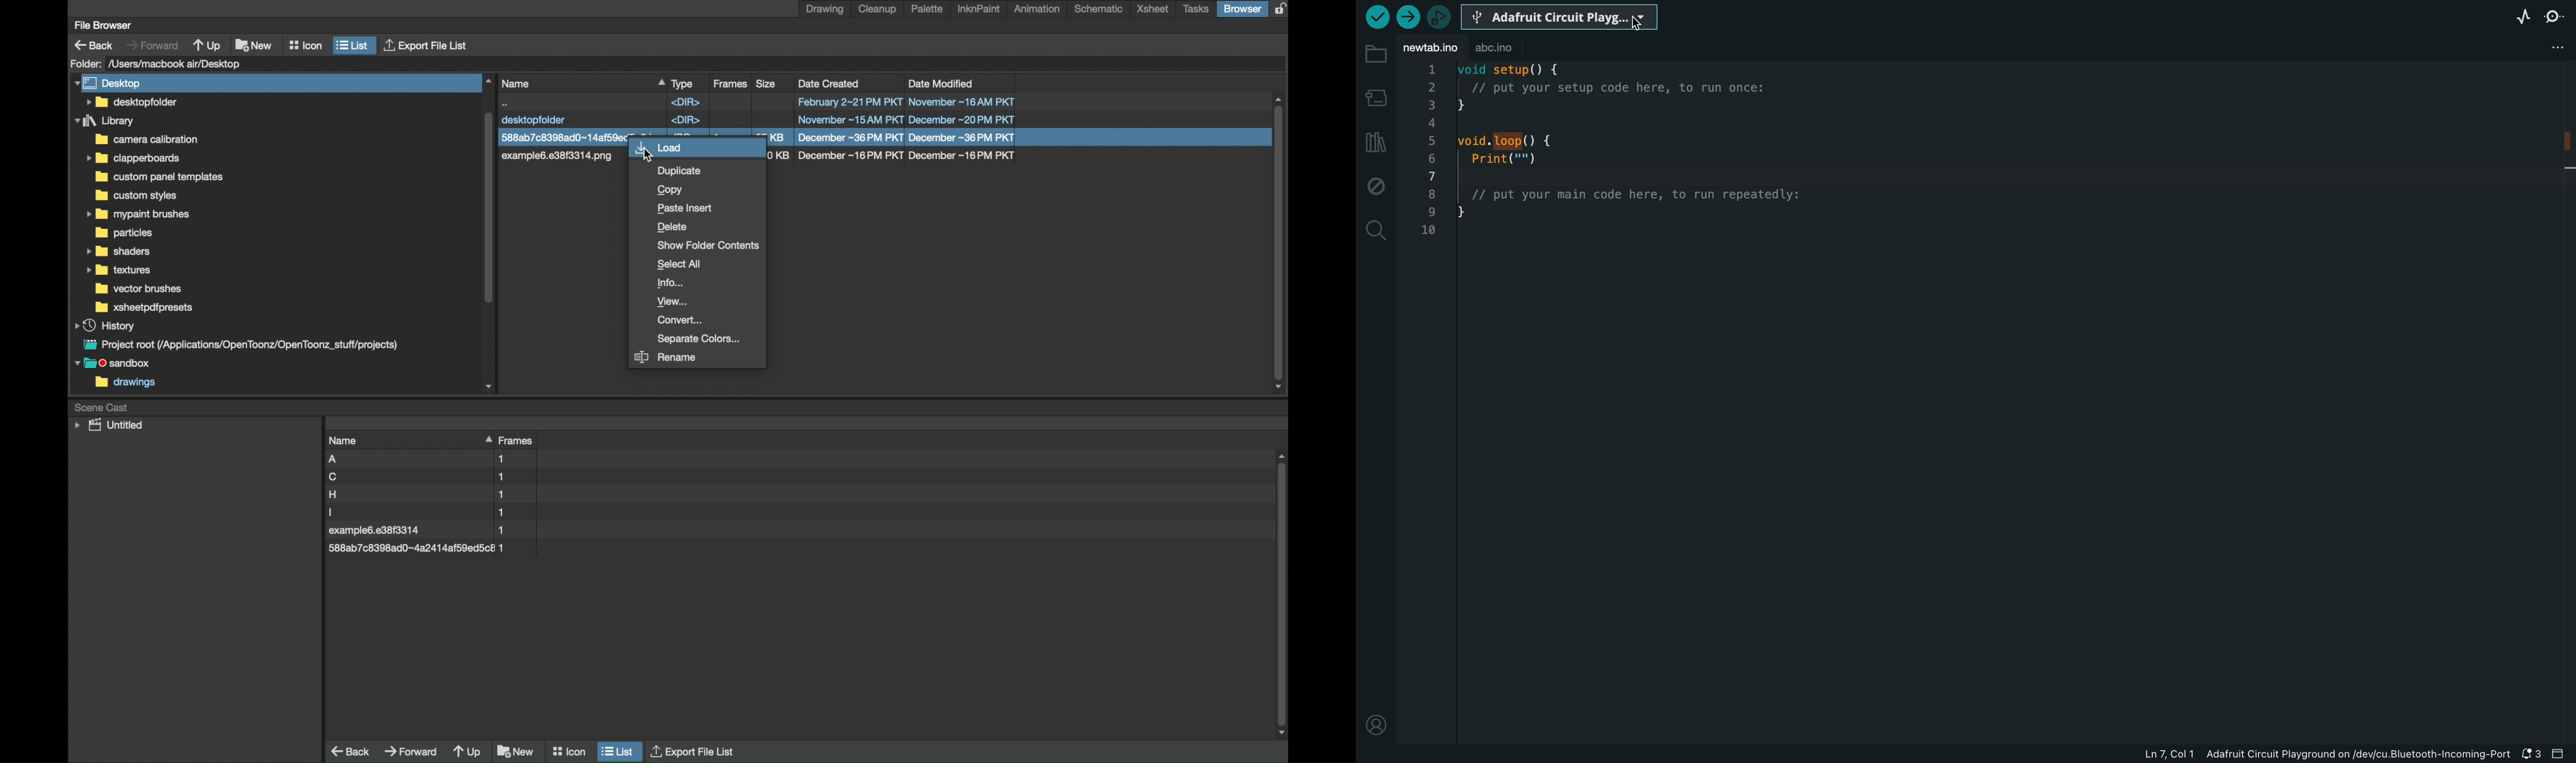 This screenshot has width=2576, height=784. Describe the element at coordinates (696, 148) in the screenshot. I see `load` at that location.